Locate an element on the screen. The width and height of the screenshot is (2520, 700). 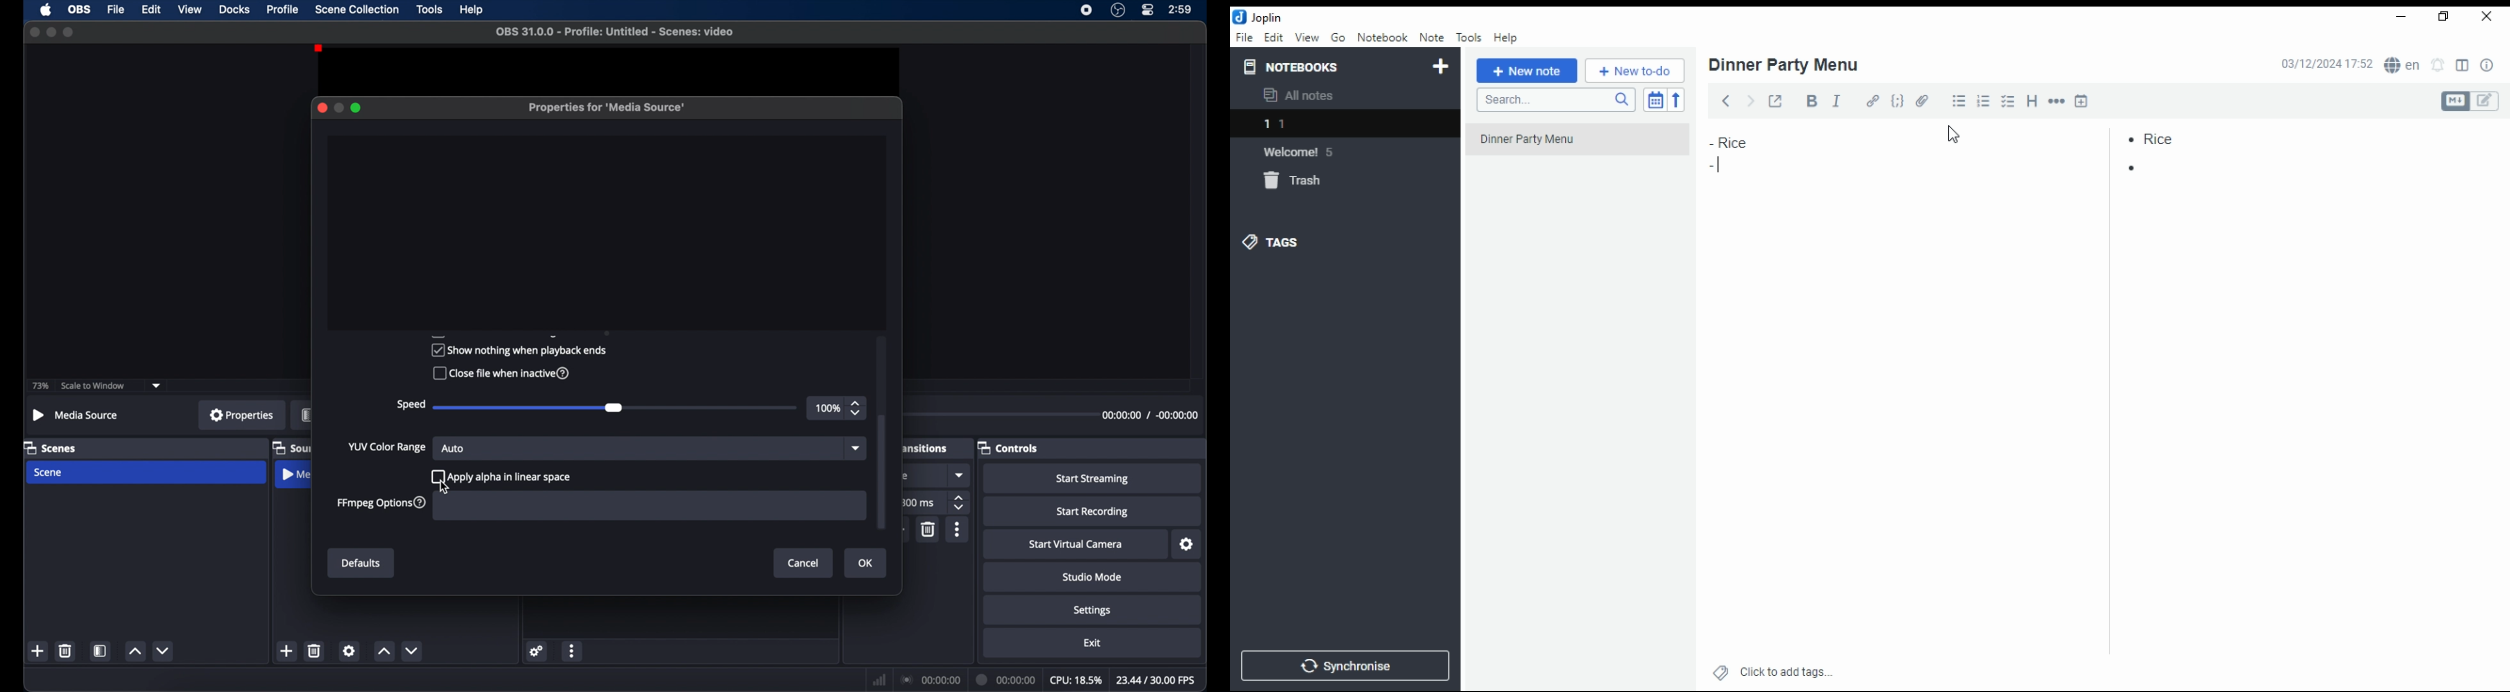
synchronise is located at coordinates (1345, 666).